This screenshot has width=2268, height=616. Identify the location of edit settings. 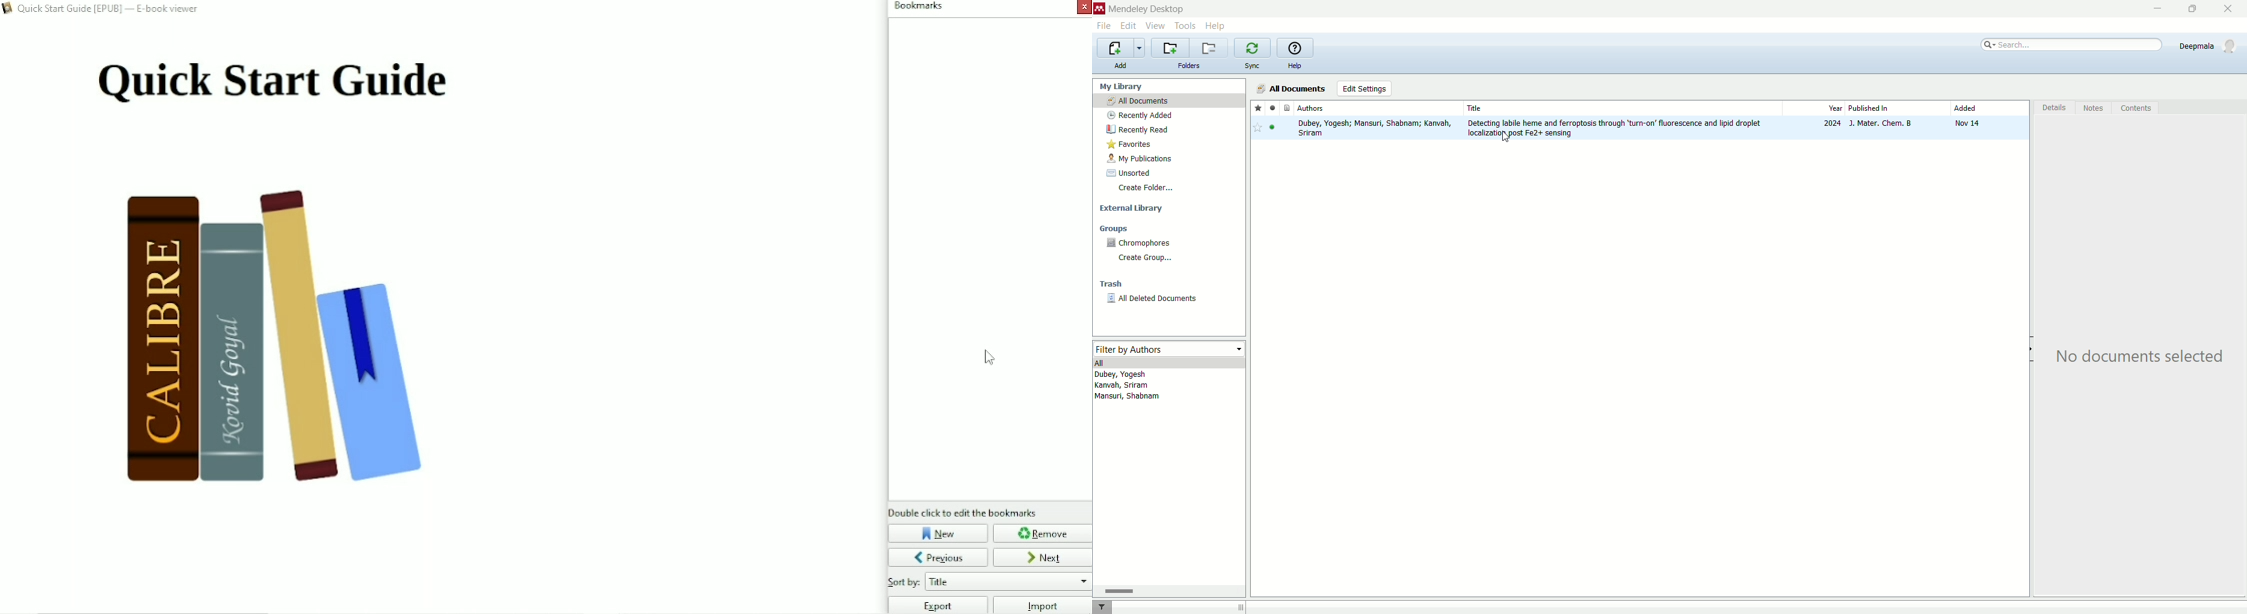
(1364, 88).